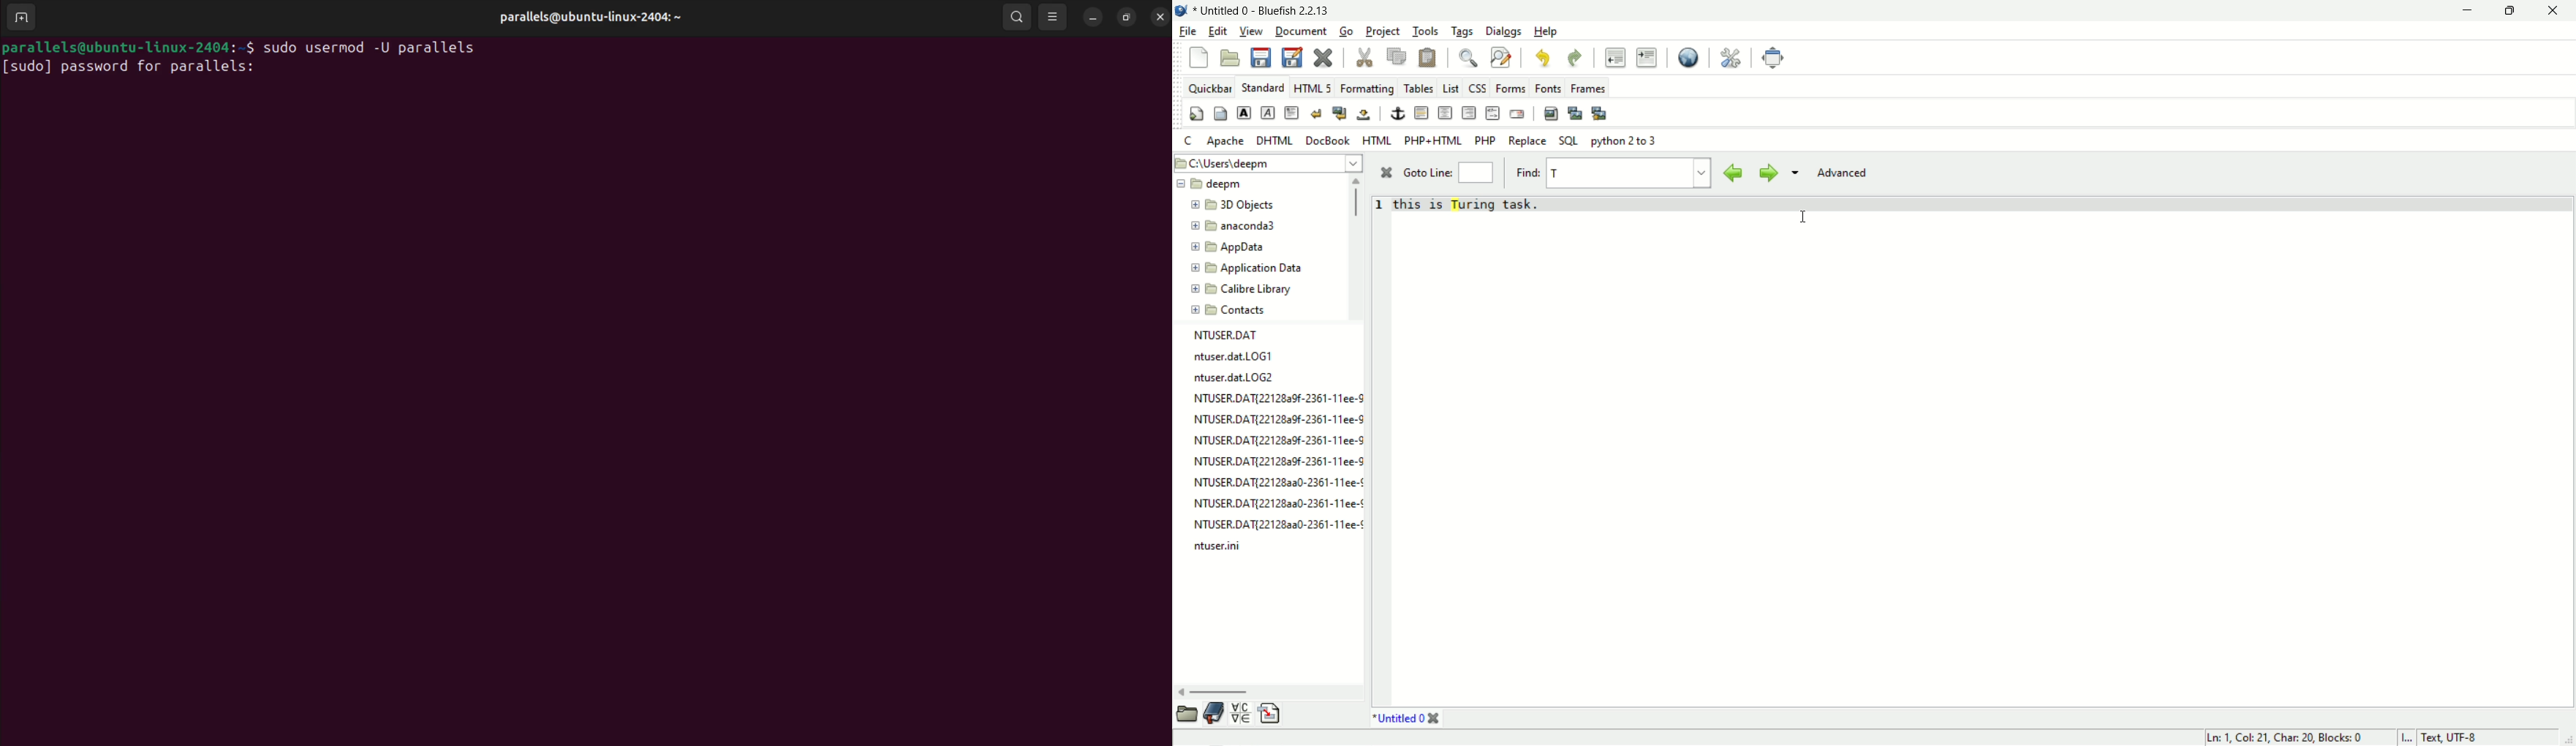 The height and width of the screenshot is (756, 2576). Describe the element at coordinates (1378, 140) in the screenshot. I see `HTML` at that location.